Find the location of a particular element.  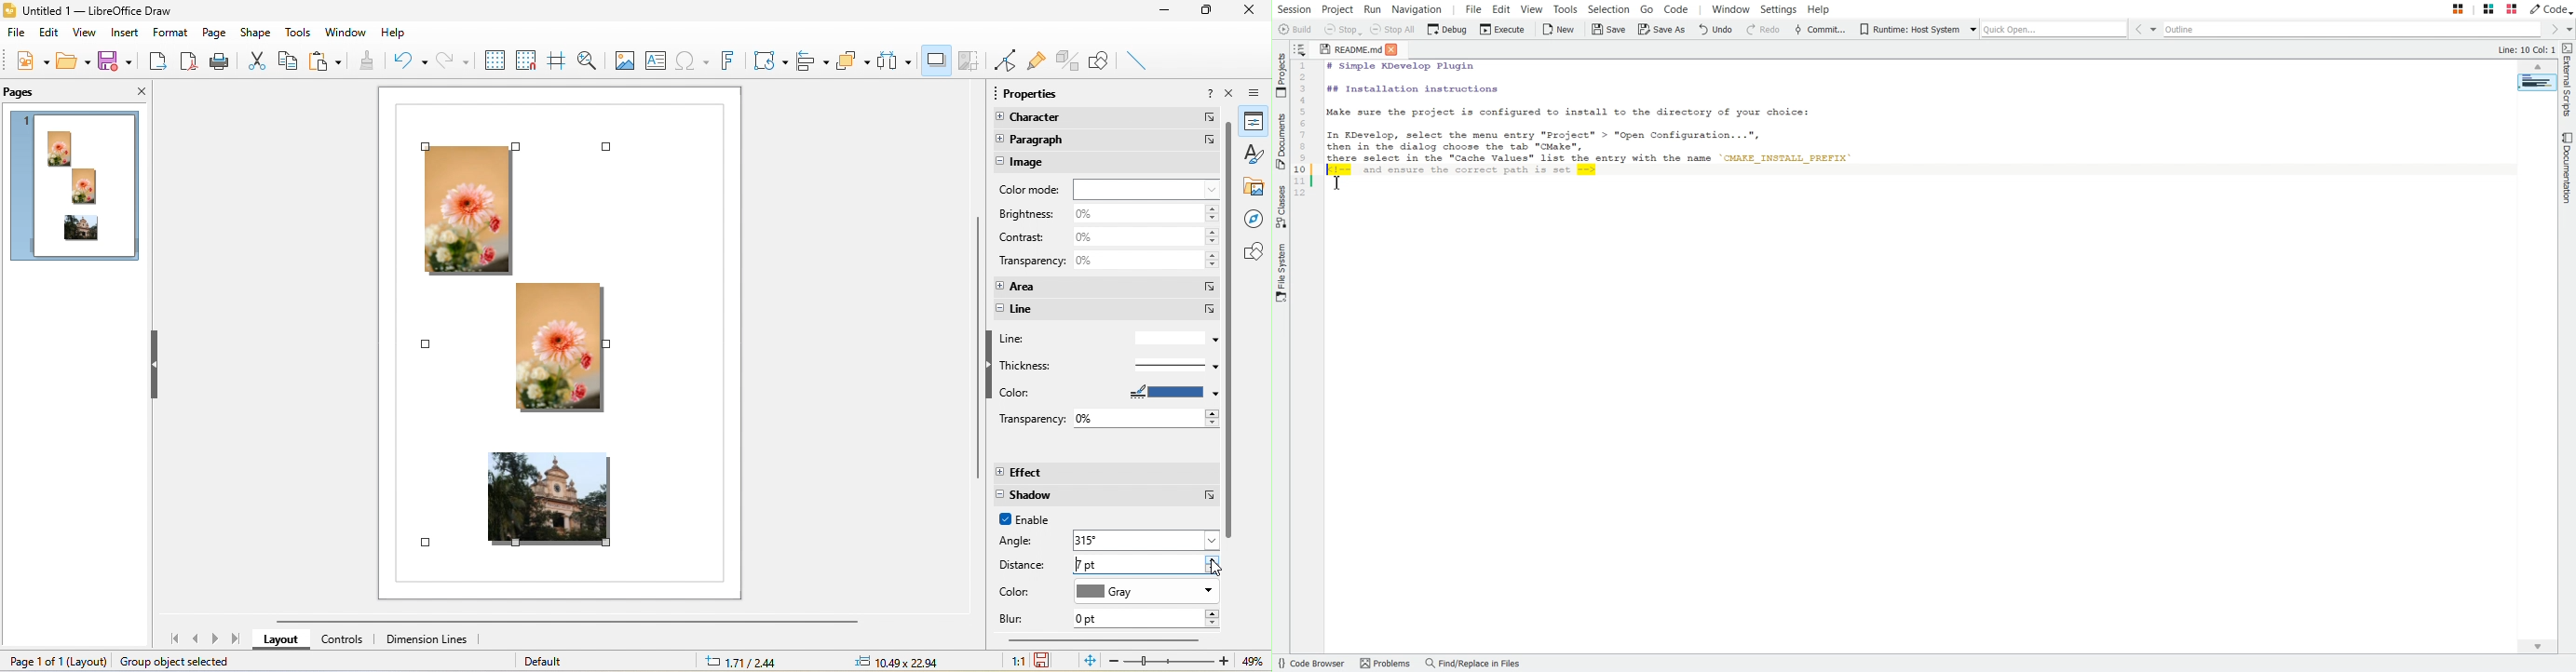

character is located at coordinates (1104, 120).